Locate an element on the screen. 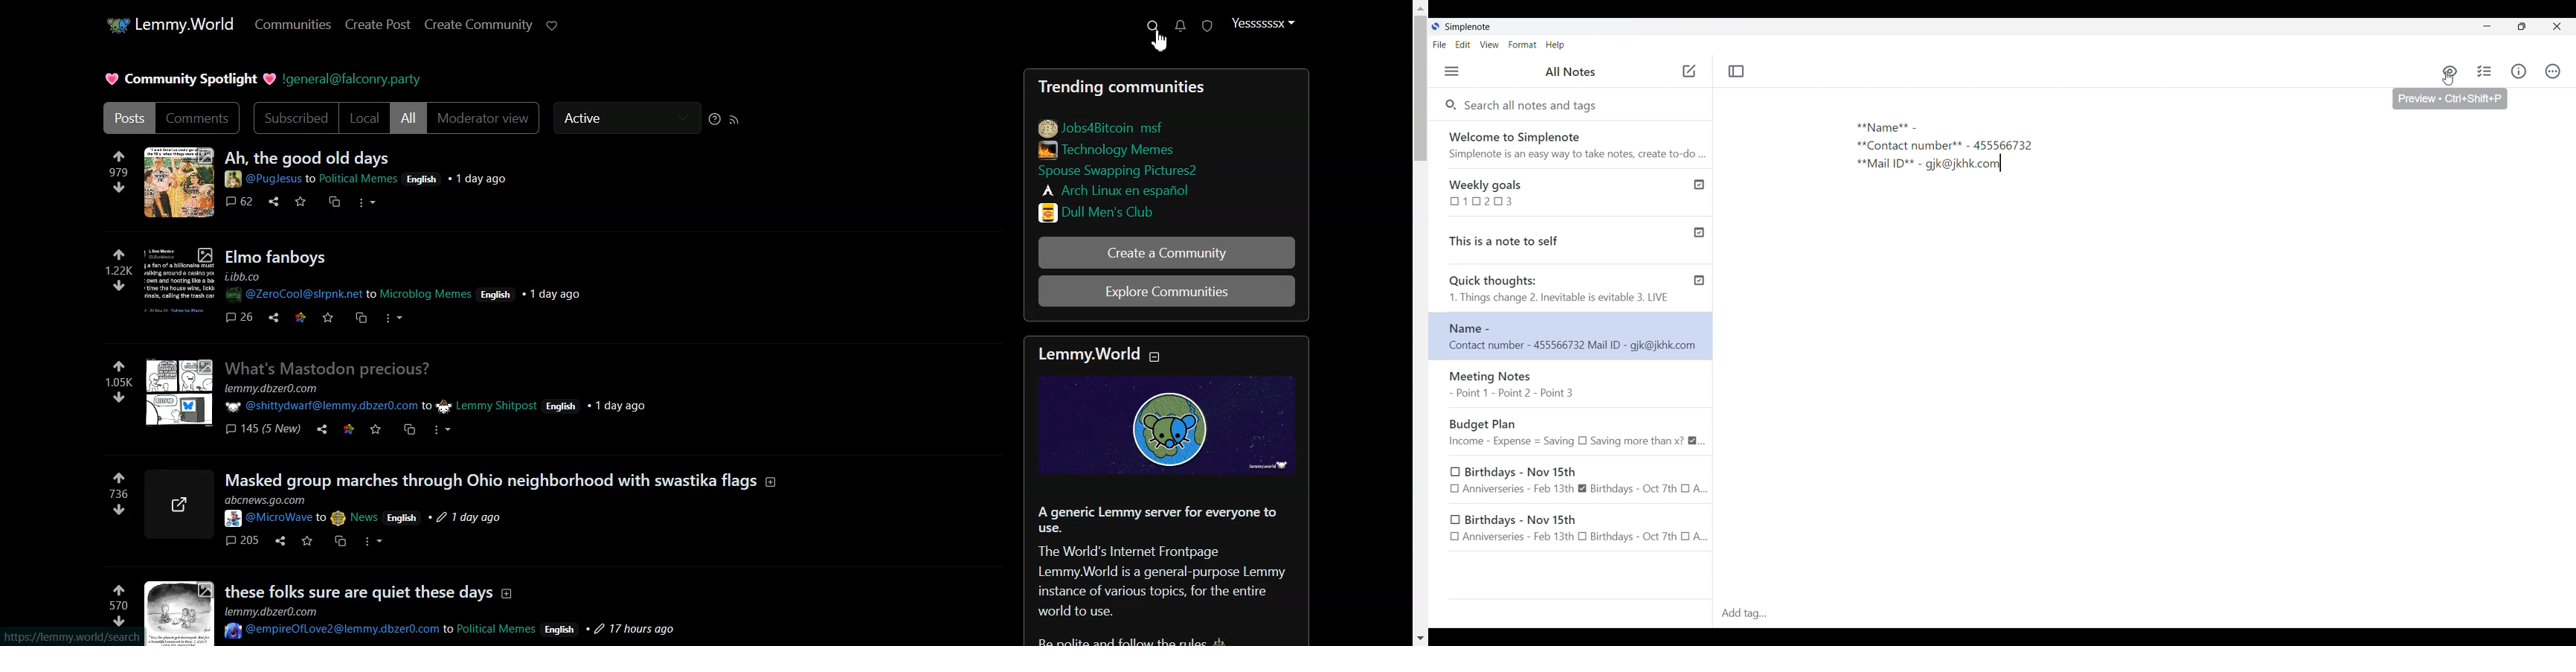 Image resolution: width=2576 pixels, height=672 pixels. cross post is located at coordinates (334, 202).